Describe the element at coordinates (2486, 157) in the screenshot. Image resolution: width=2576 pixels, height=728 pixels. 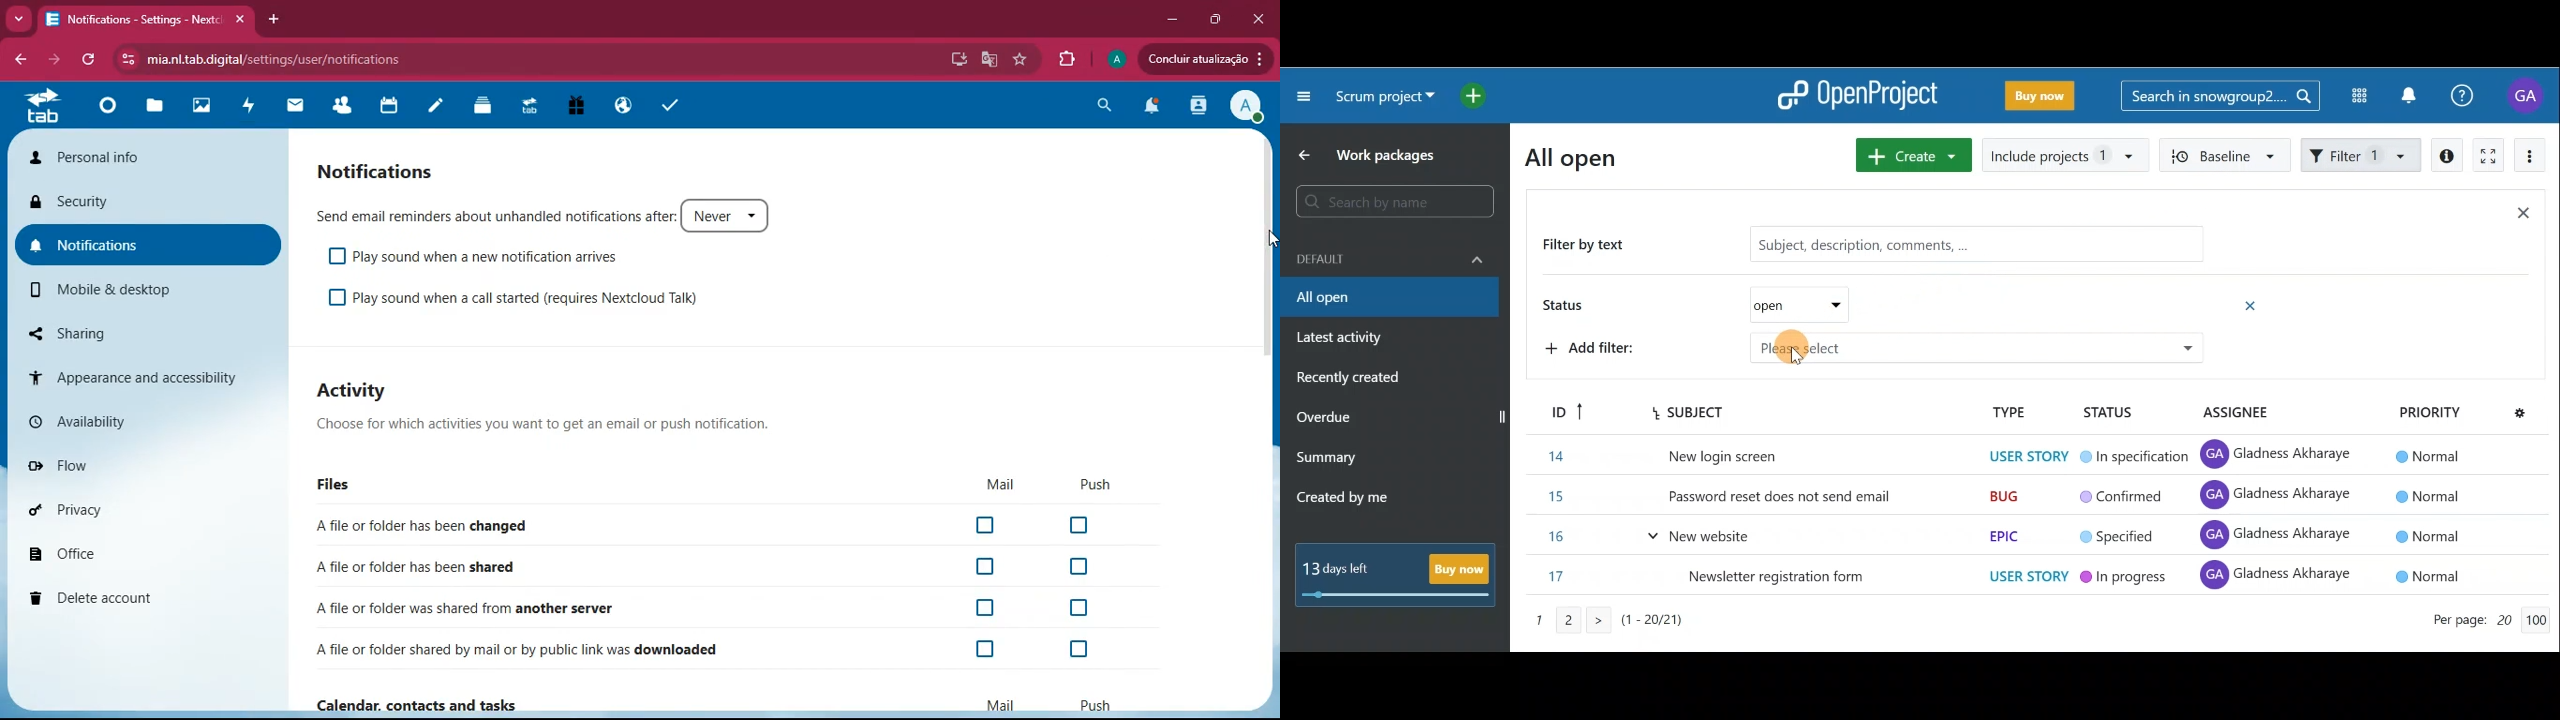
I see `Activate zen mode` at that location.